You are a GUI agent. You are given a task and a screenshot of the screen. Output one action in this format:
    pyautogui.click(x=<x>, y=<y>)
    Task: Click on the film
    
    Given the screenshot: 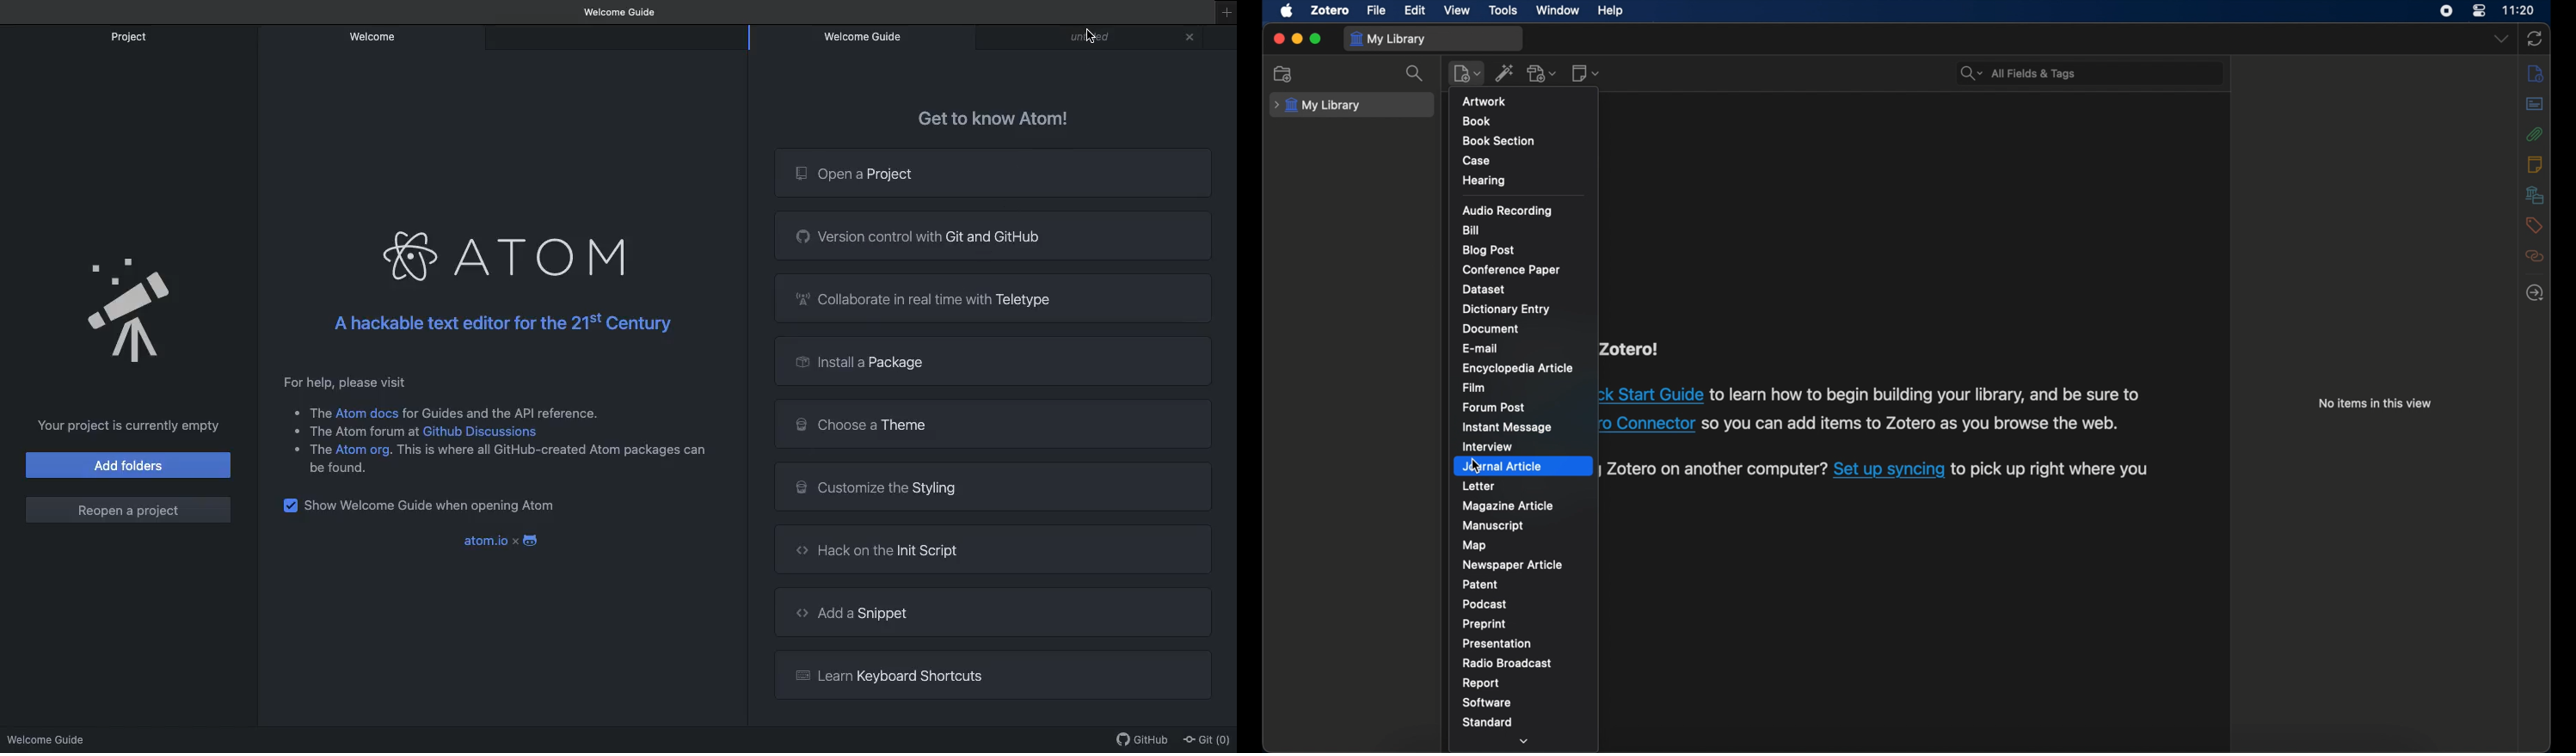 What is the action you would take?
    pyautogui.click(x=1475, y=387)
    